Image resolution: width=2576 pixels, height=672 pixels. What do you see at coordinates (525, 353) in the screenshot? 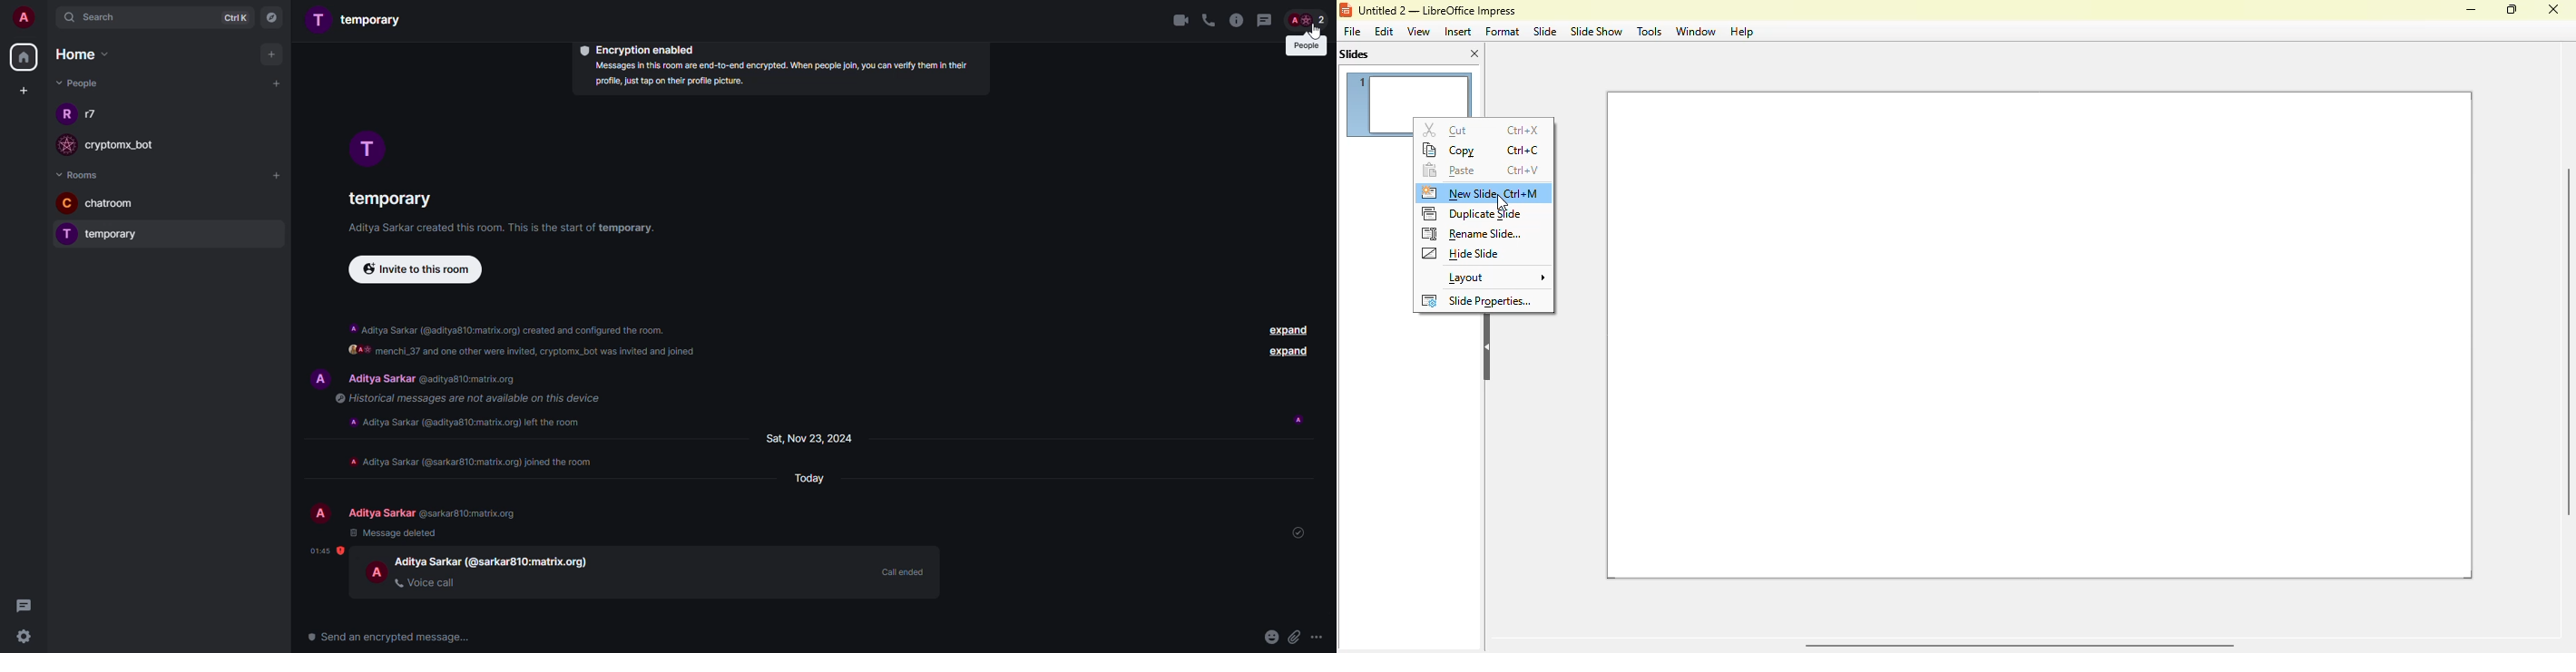
I see `text` at bounding box center [525, 353].